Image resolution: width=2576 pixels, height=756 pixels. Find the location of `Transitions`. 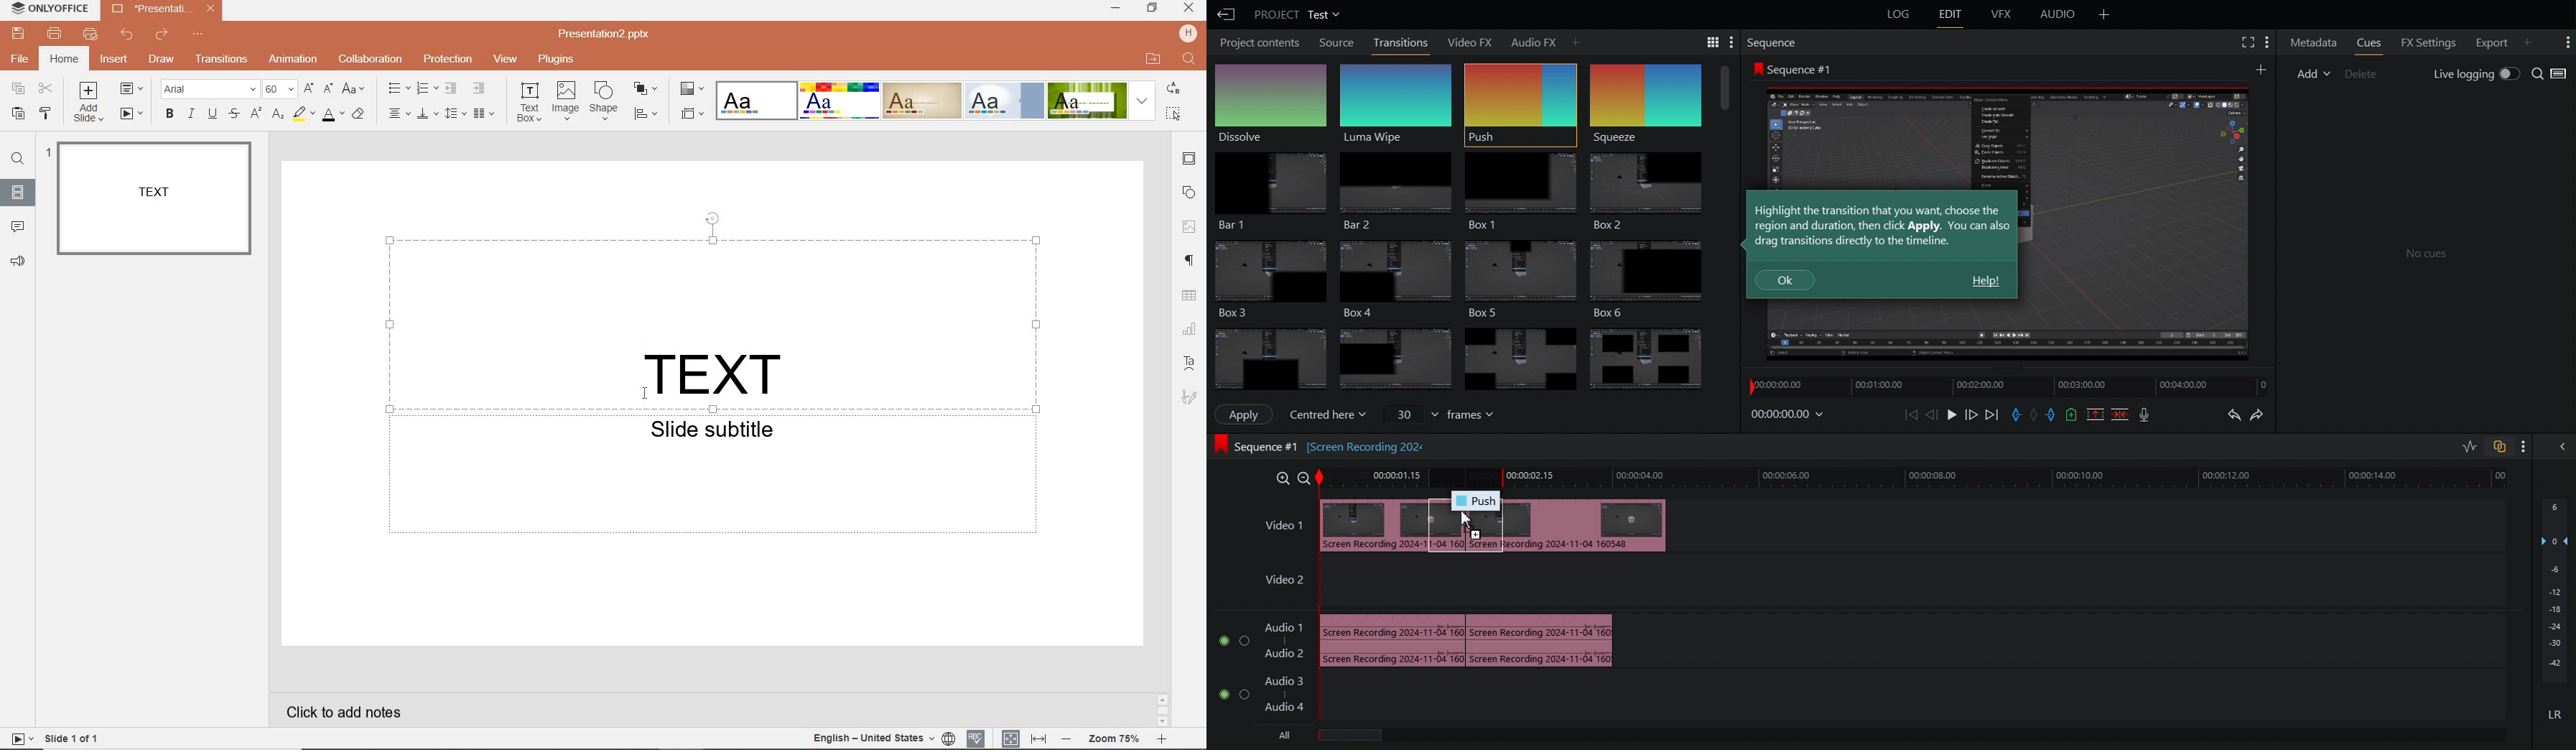

Transitions is located at coordinates (1461, 359).